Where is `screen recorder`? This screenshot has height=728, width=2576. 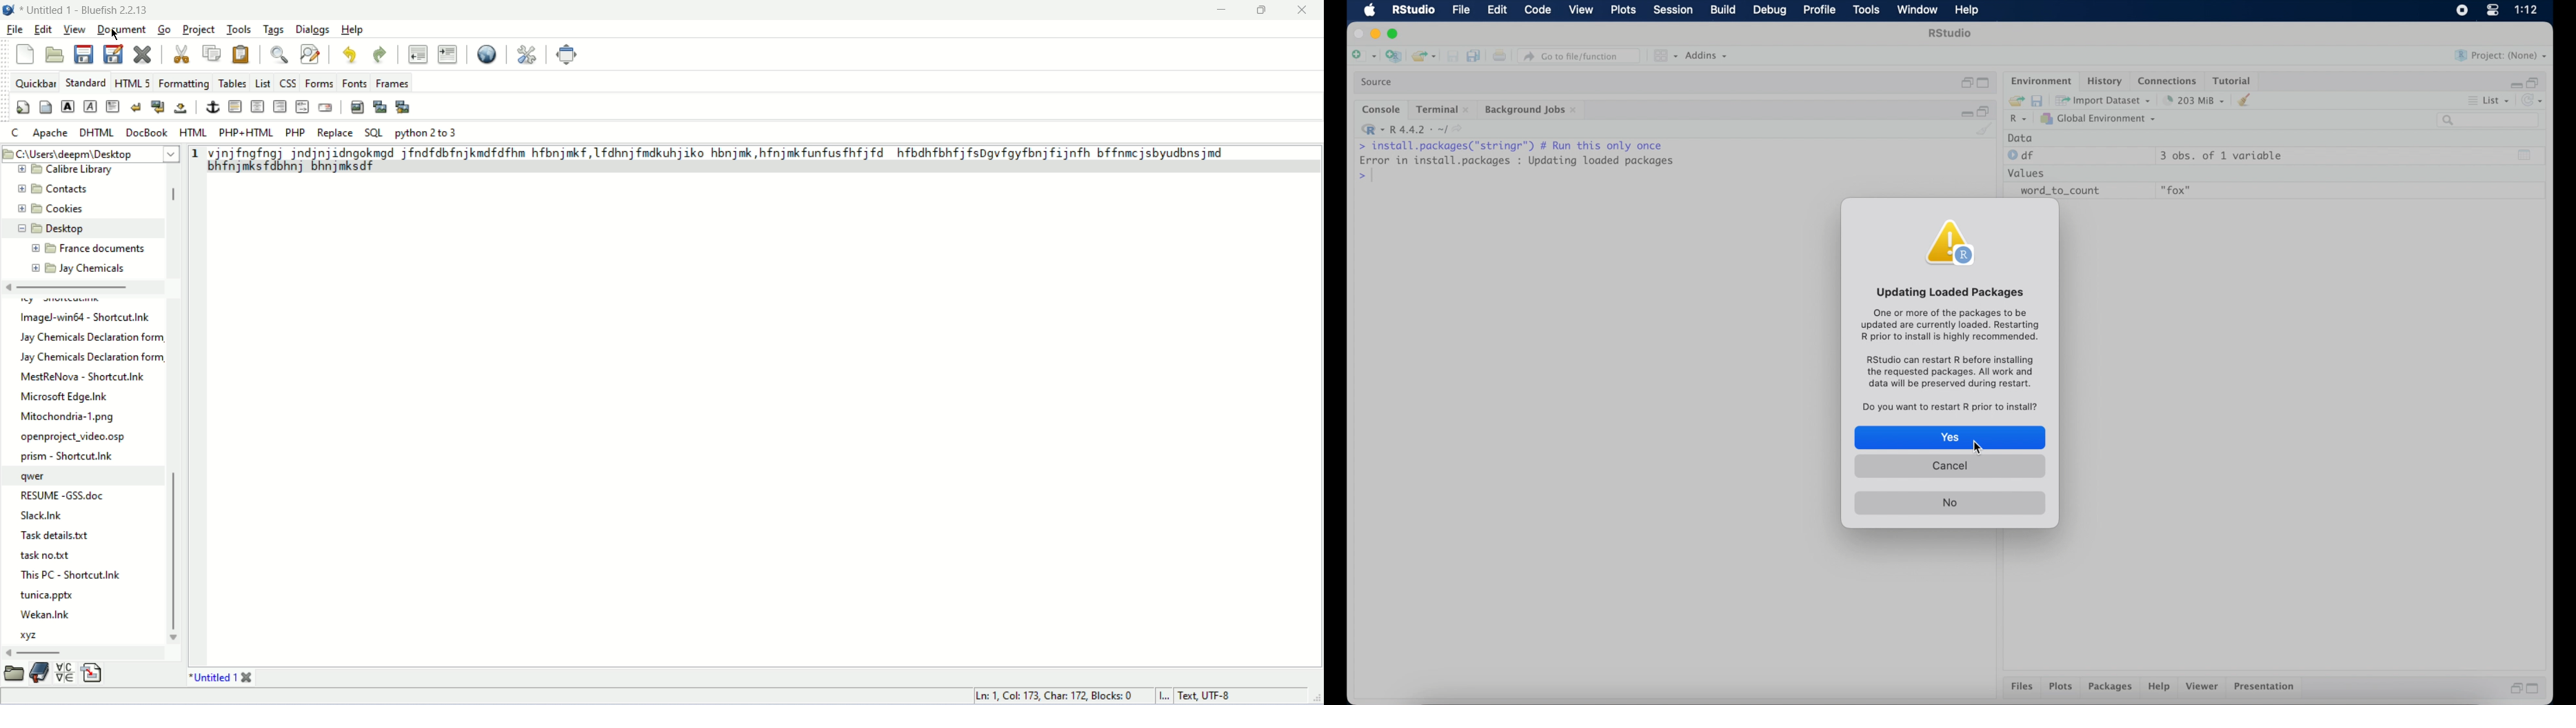 screen recorder is located at coordinates (2462, 11).